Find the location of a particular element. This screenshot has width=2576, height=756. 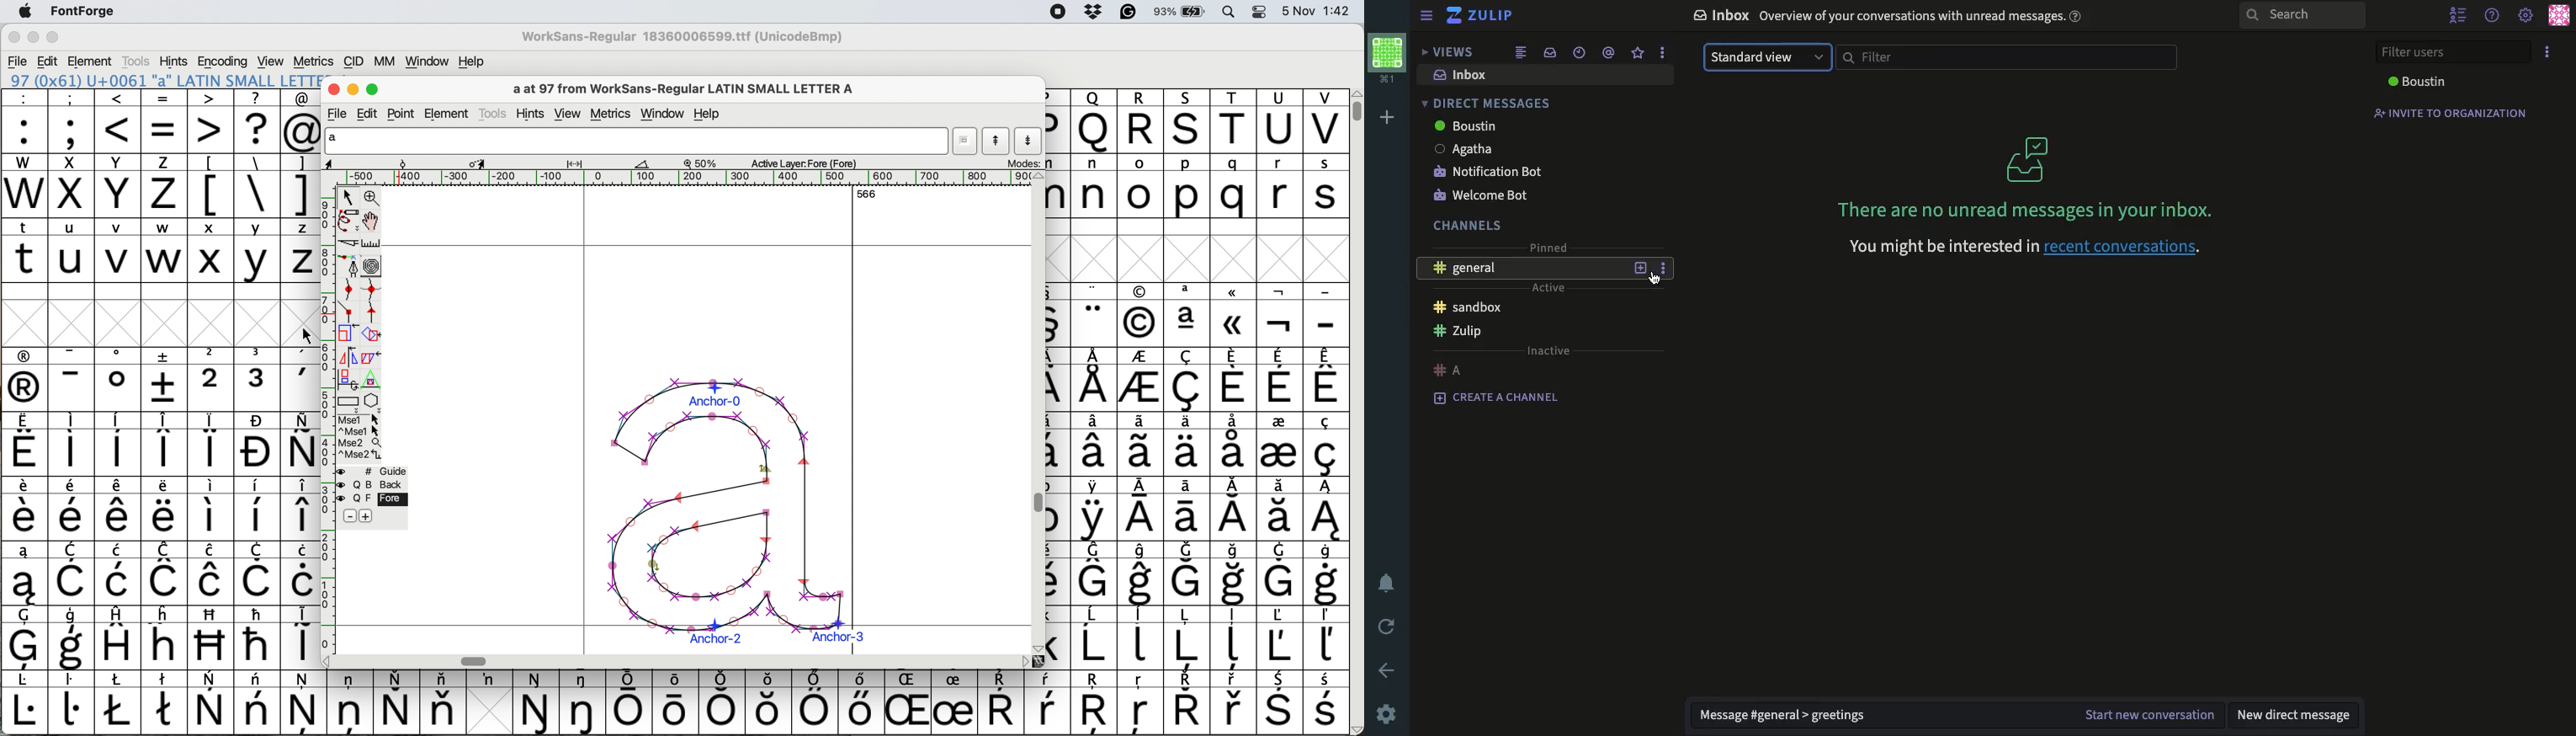

welcome bot is located at coordinates (1481, 194).